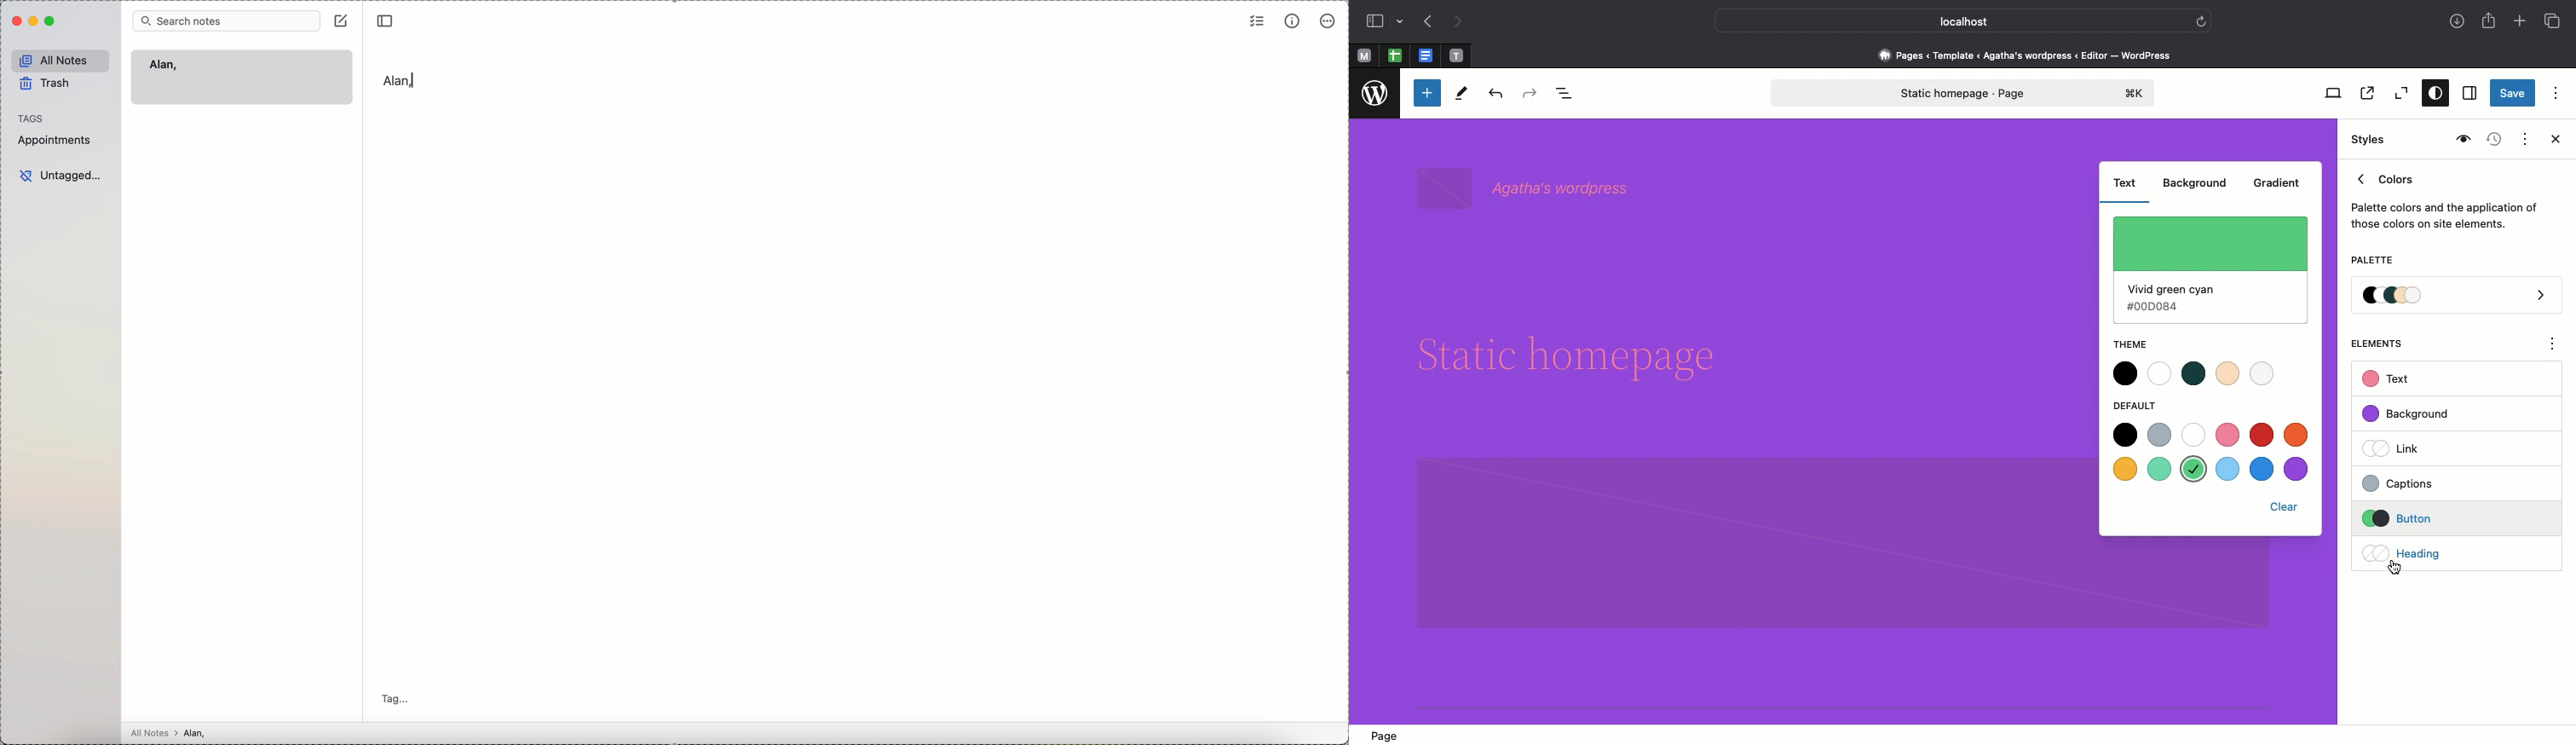 This screenshot has height=756, width=2576. I want to click on trash, so click(47, 86).